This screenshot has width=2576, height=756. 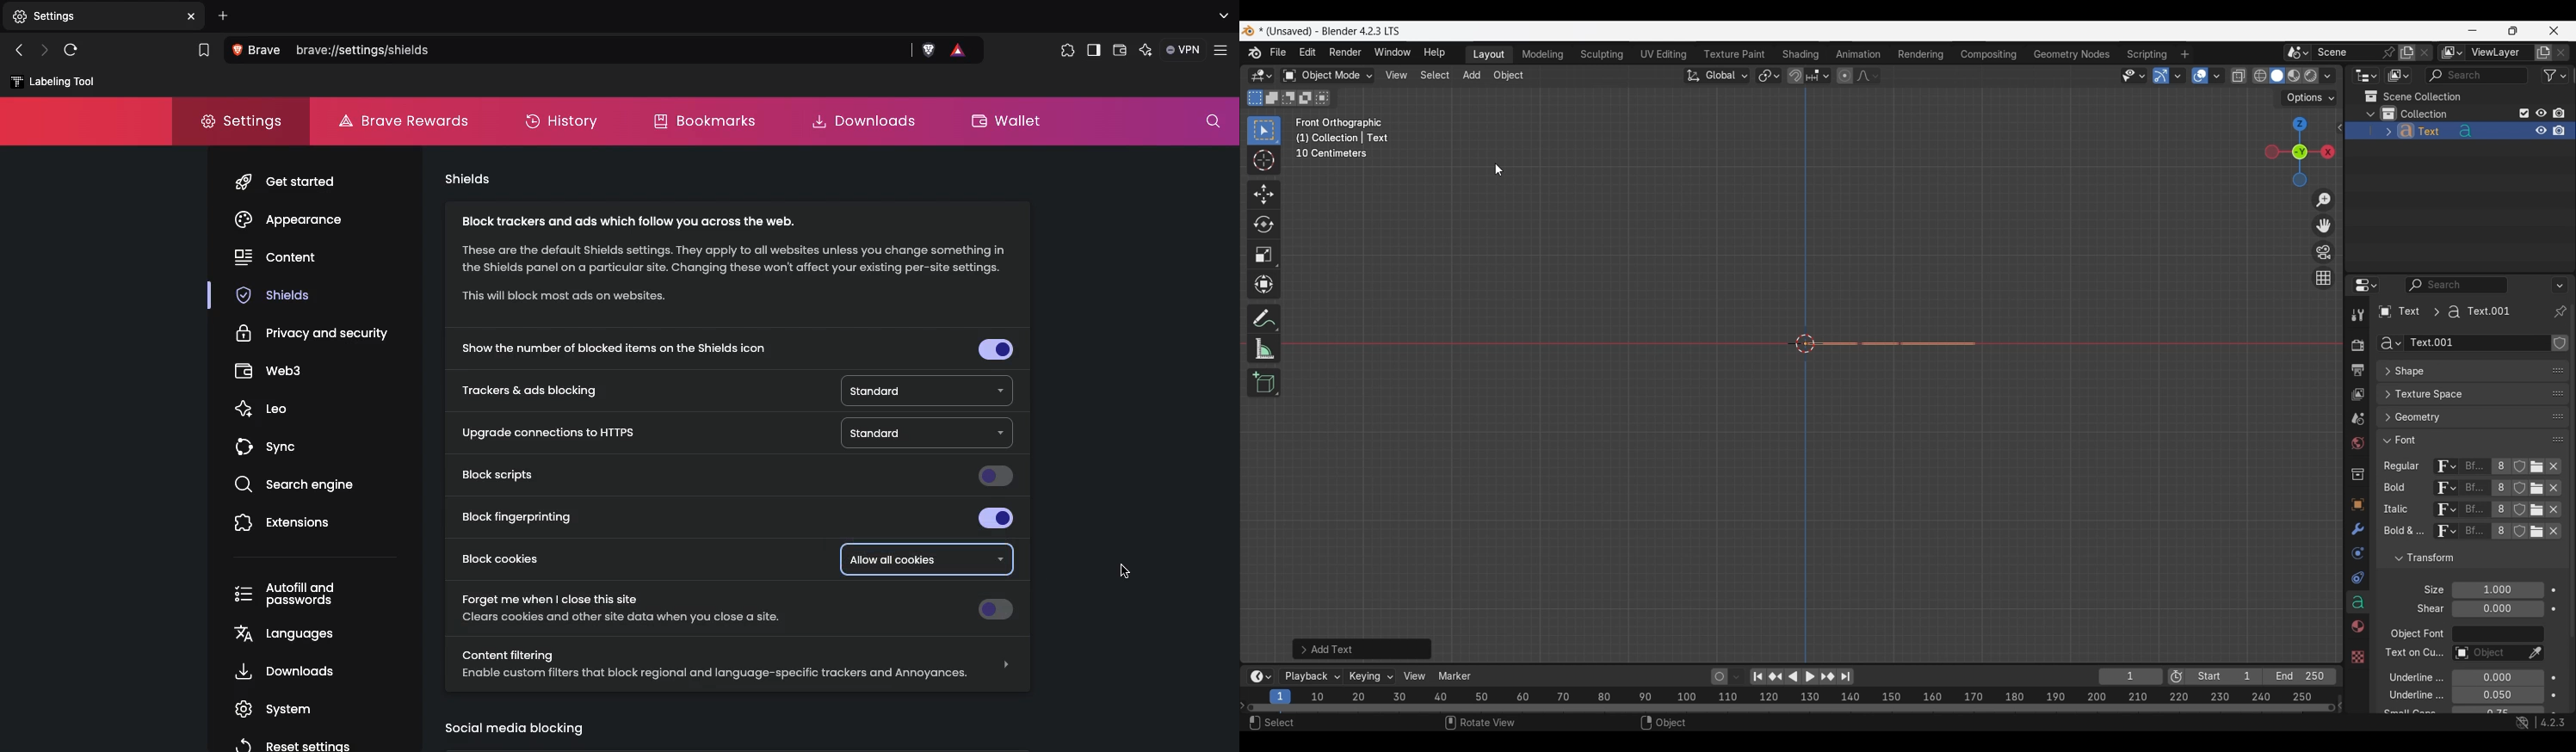 What do you see at coordinates (1345, 53) in the screenshot?
I see `Render menu` at bounding box center [1345, 53].